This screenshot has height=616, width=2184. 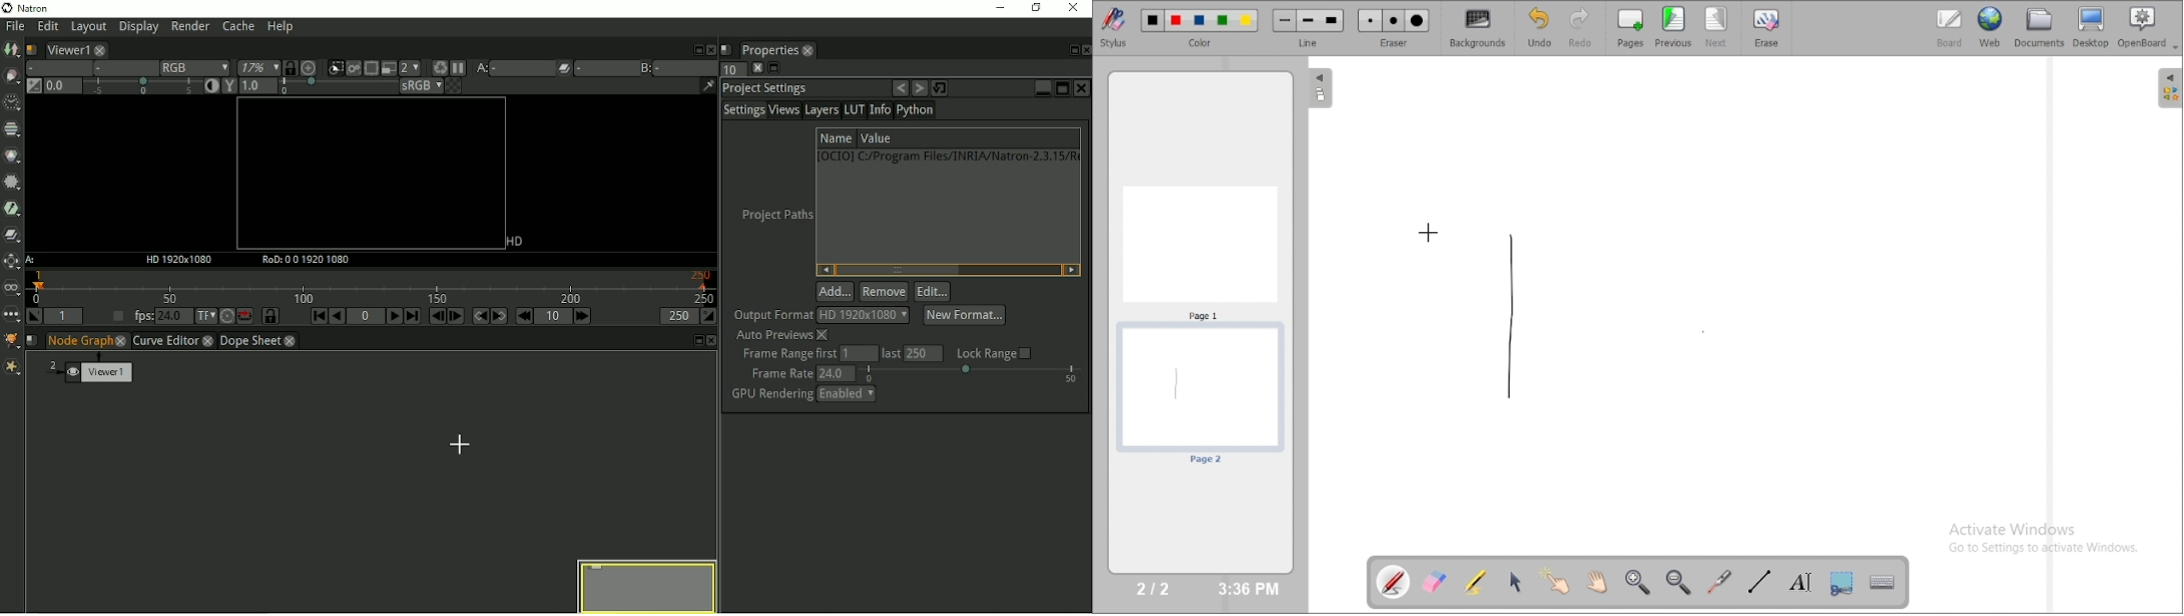 What do you see at coordinates (553, 317) in the screenshot?
I see `Frame increment` at bounding box center [553, 317].